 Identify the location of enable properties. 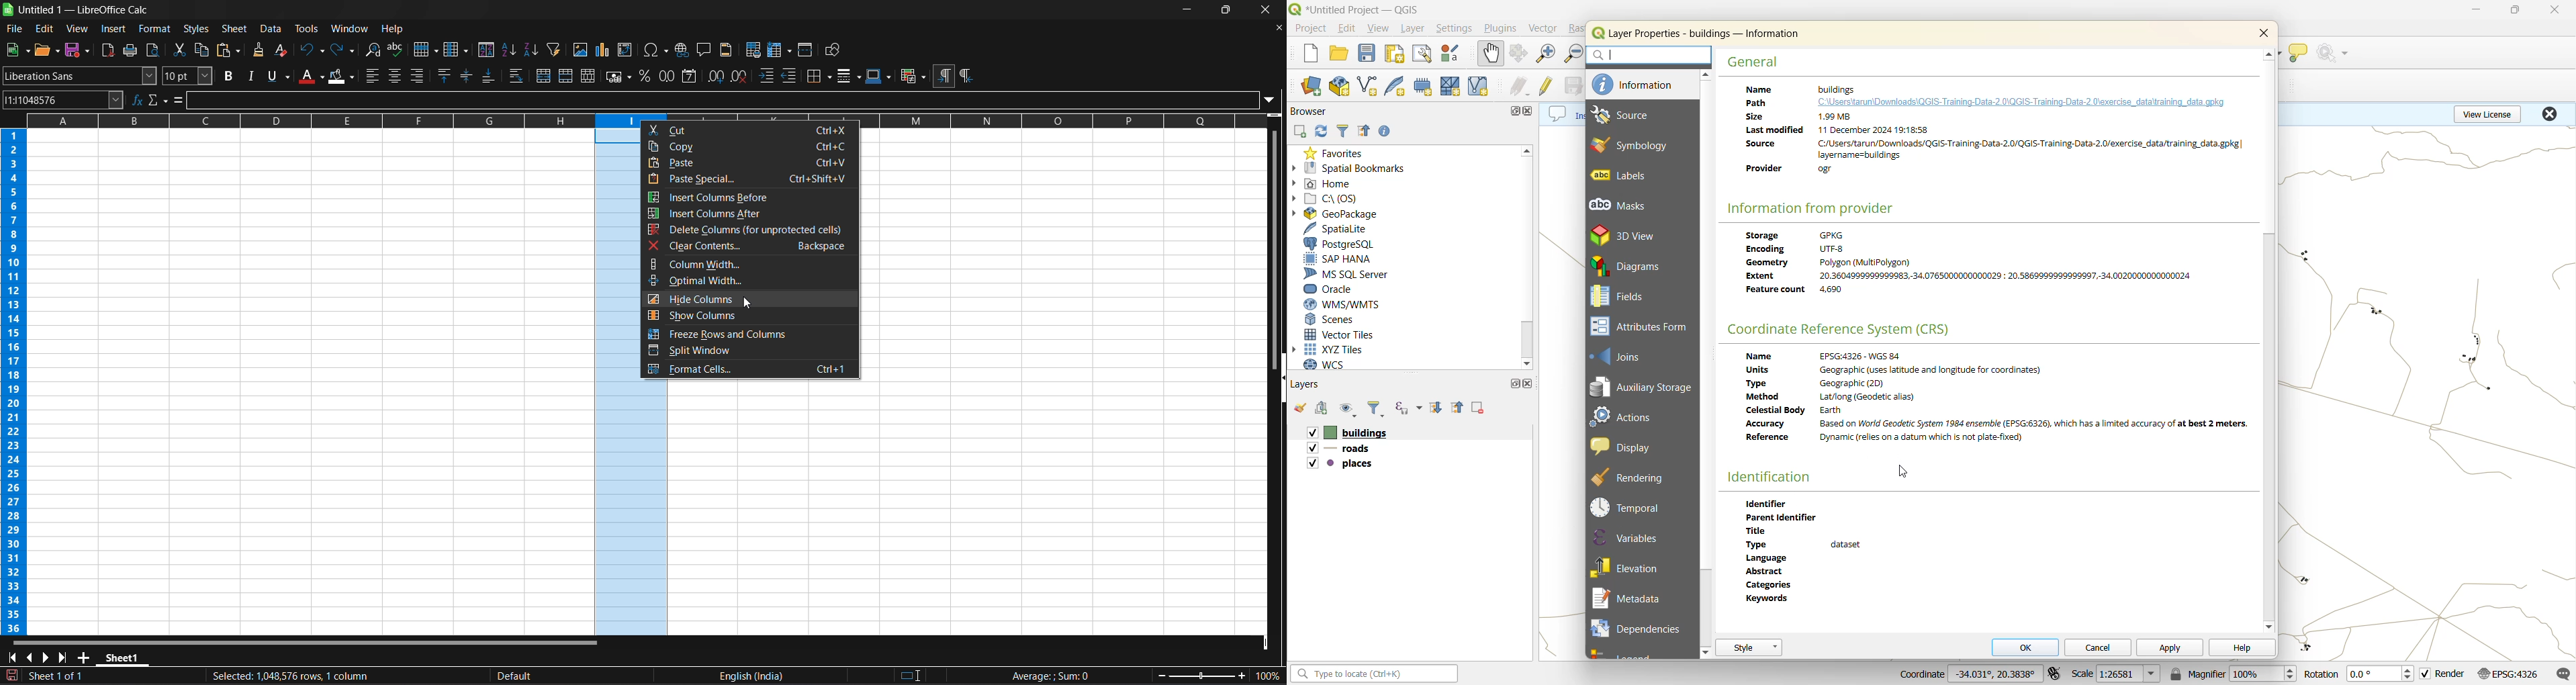
(1385, 131).